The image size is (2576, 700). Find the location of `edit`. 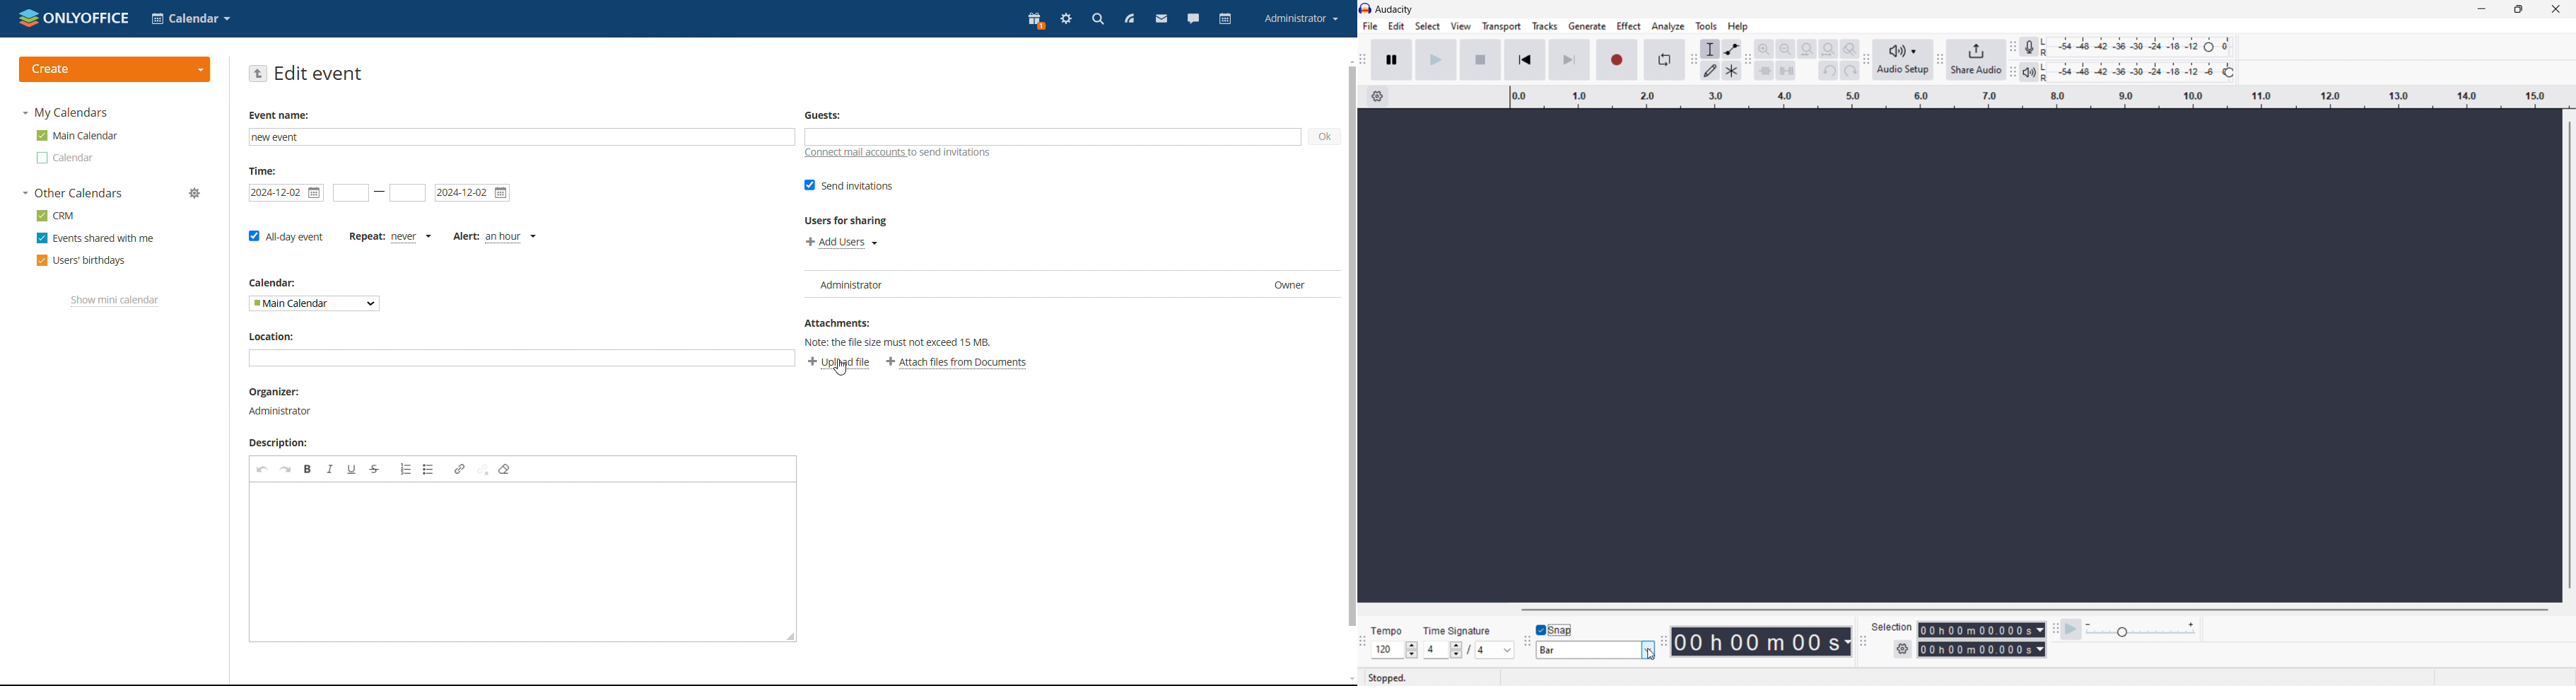

edit is located at coordinates (1397, 26).